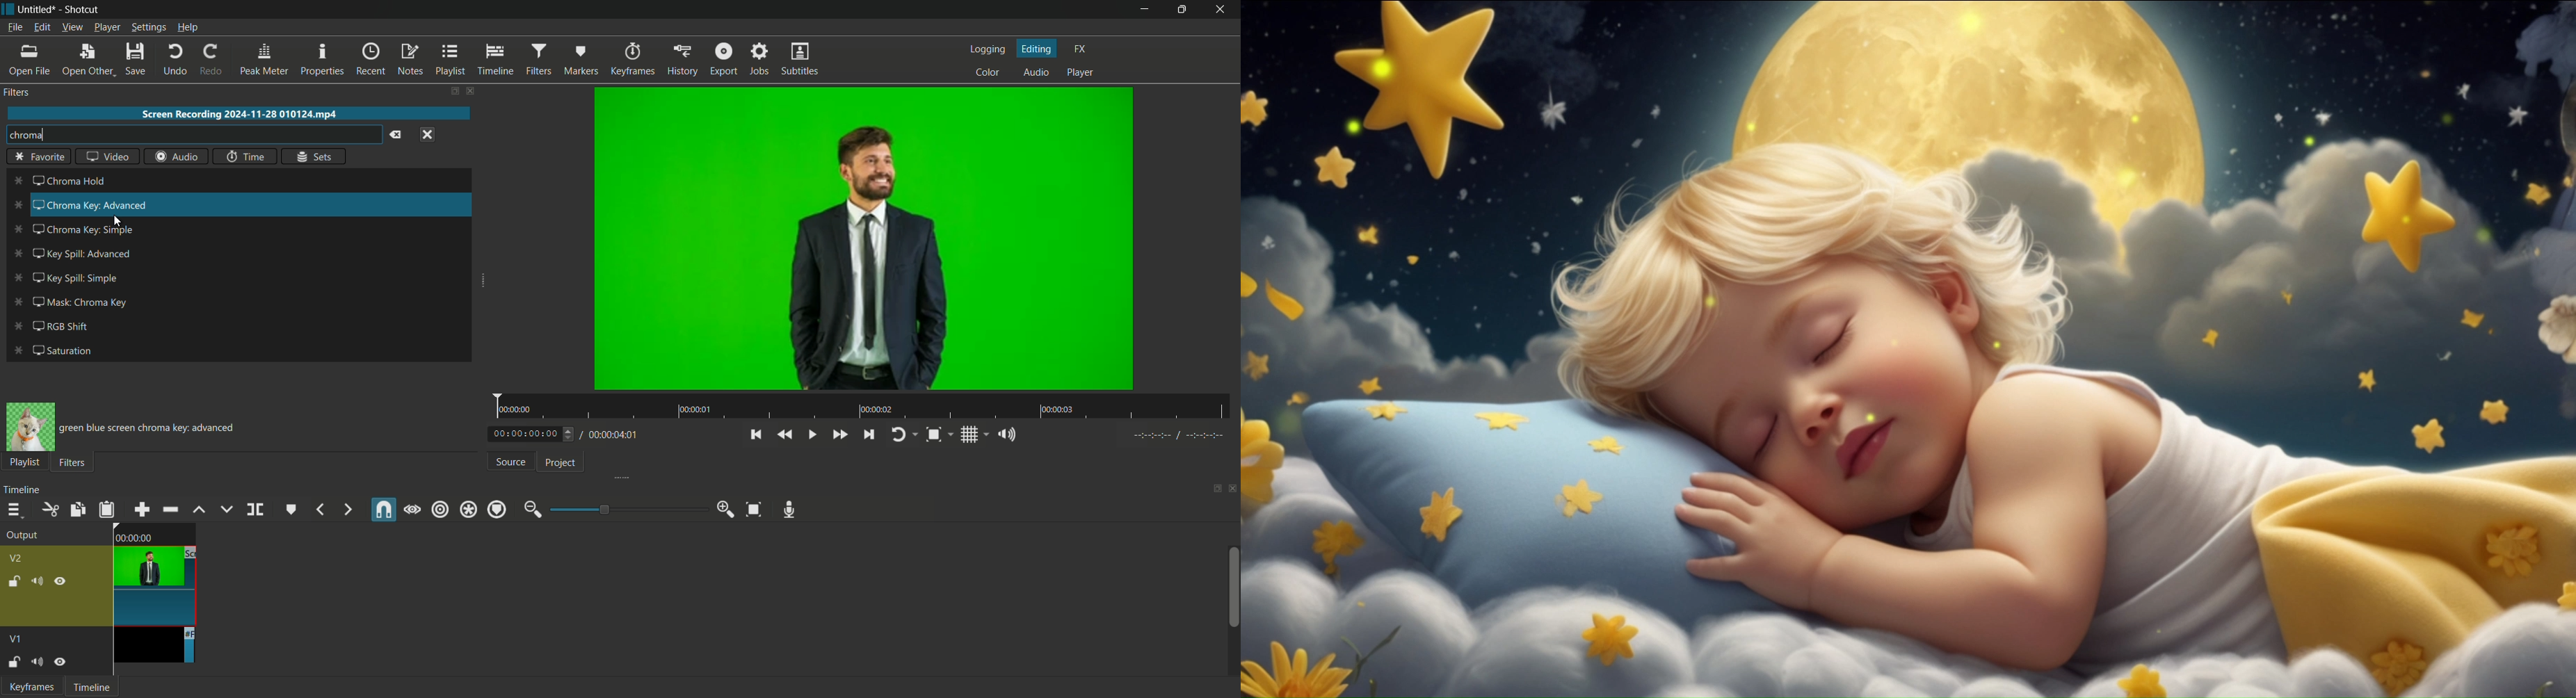 The height and width of the screenshot is (700, 2576). I want to click on video, so click(107, 155).